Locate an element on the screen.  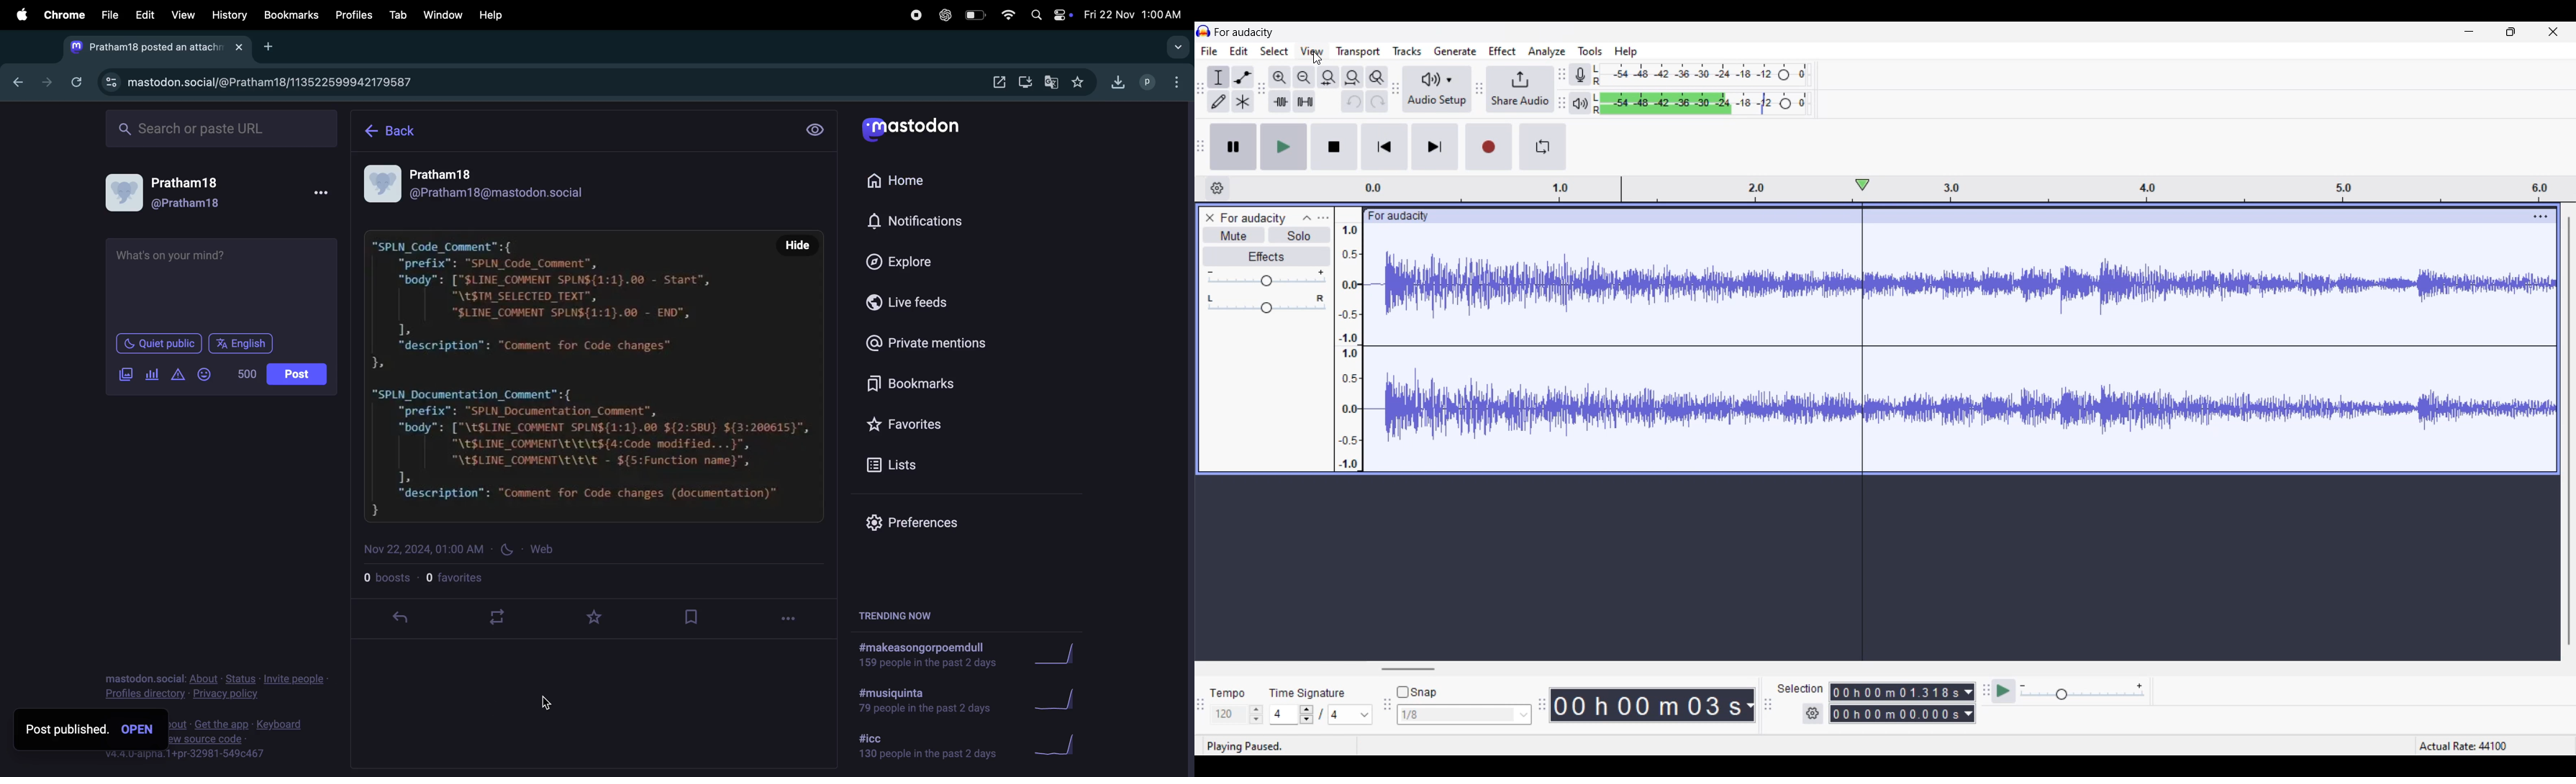
Undo is located at coordinates (1353, 101).